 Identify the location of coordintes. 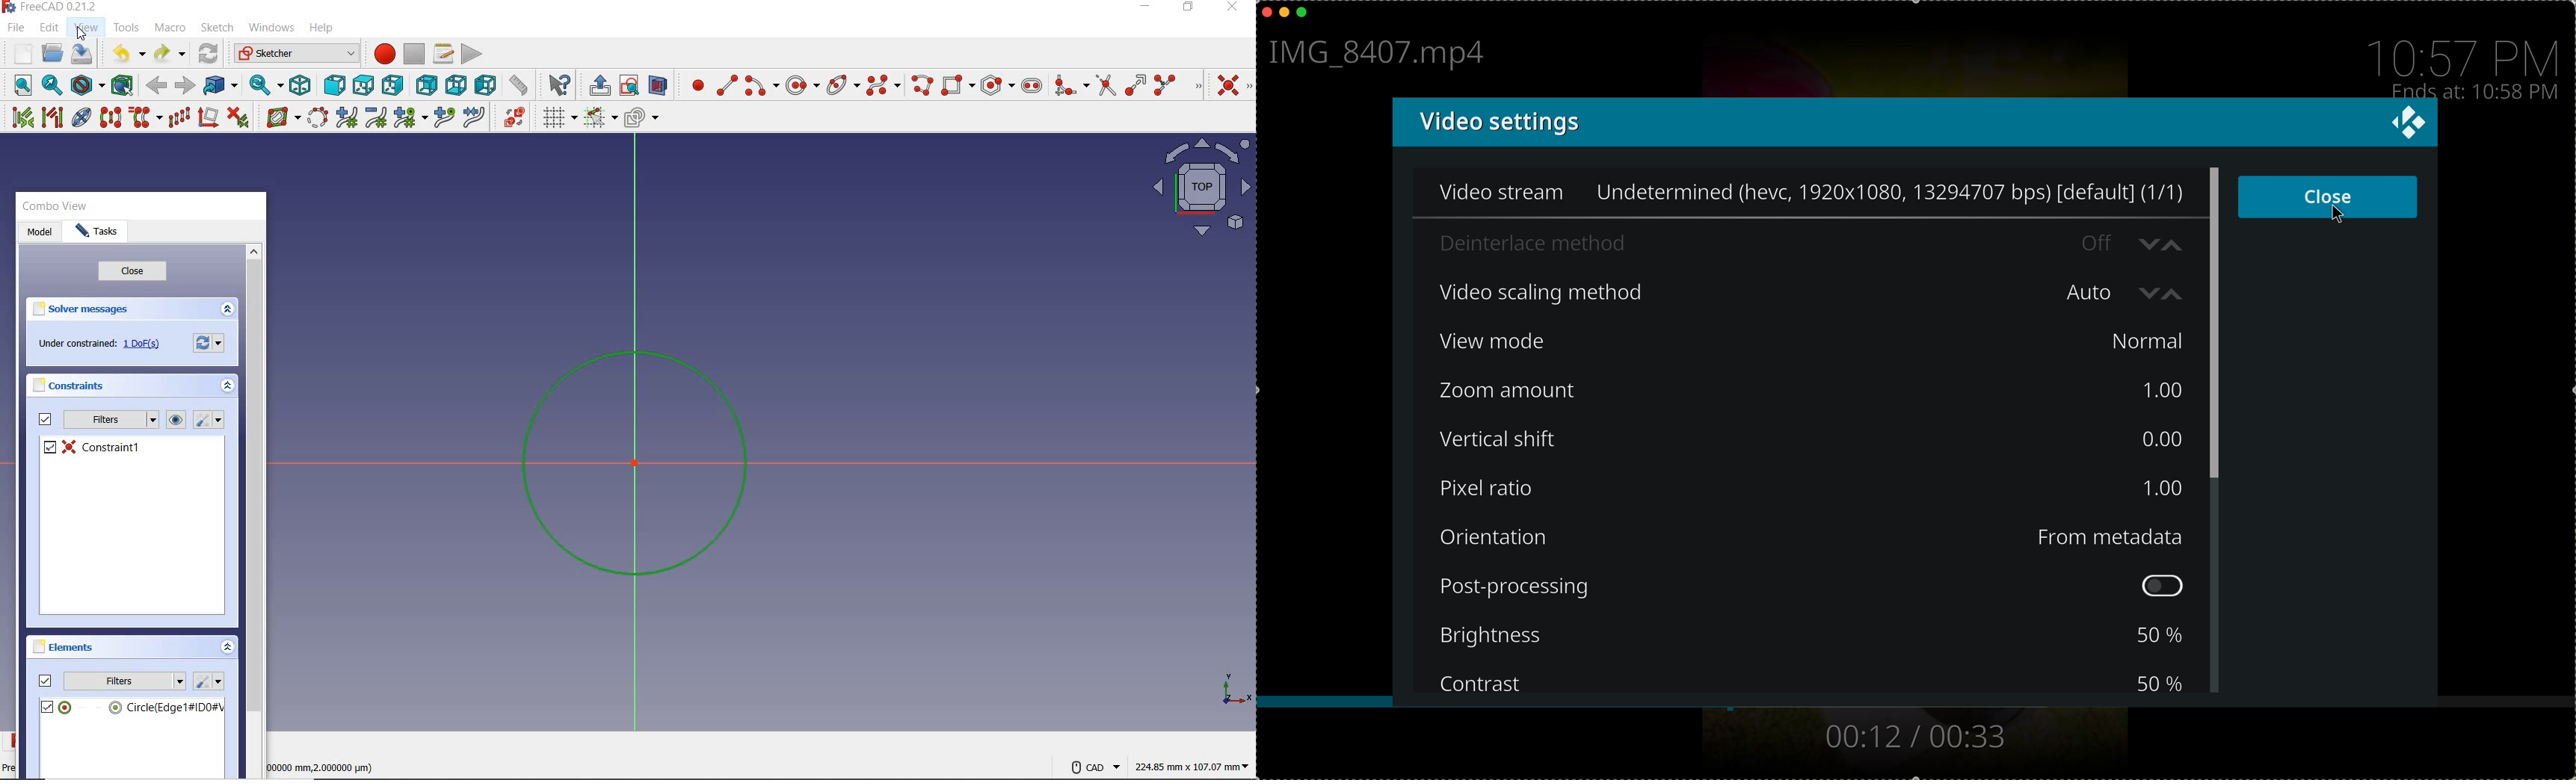
(1192, 768).